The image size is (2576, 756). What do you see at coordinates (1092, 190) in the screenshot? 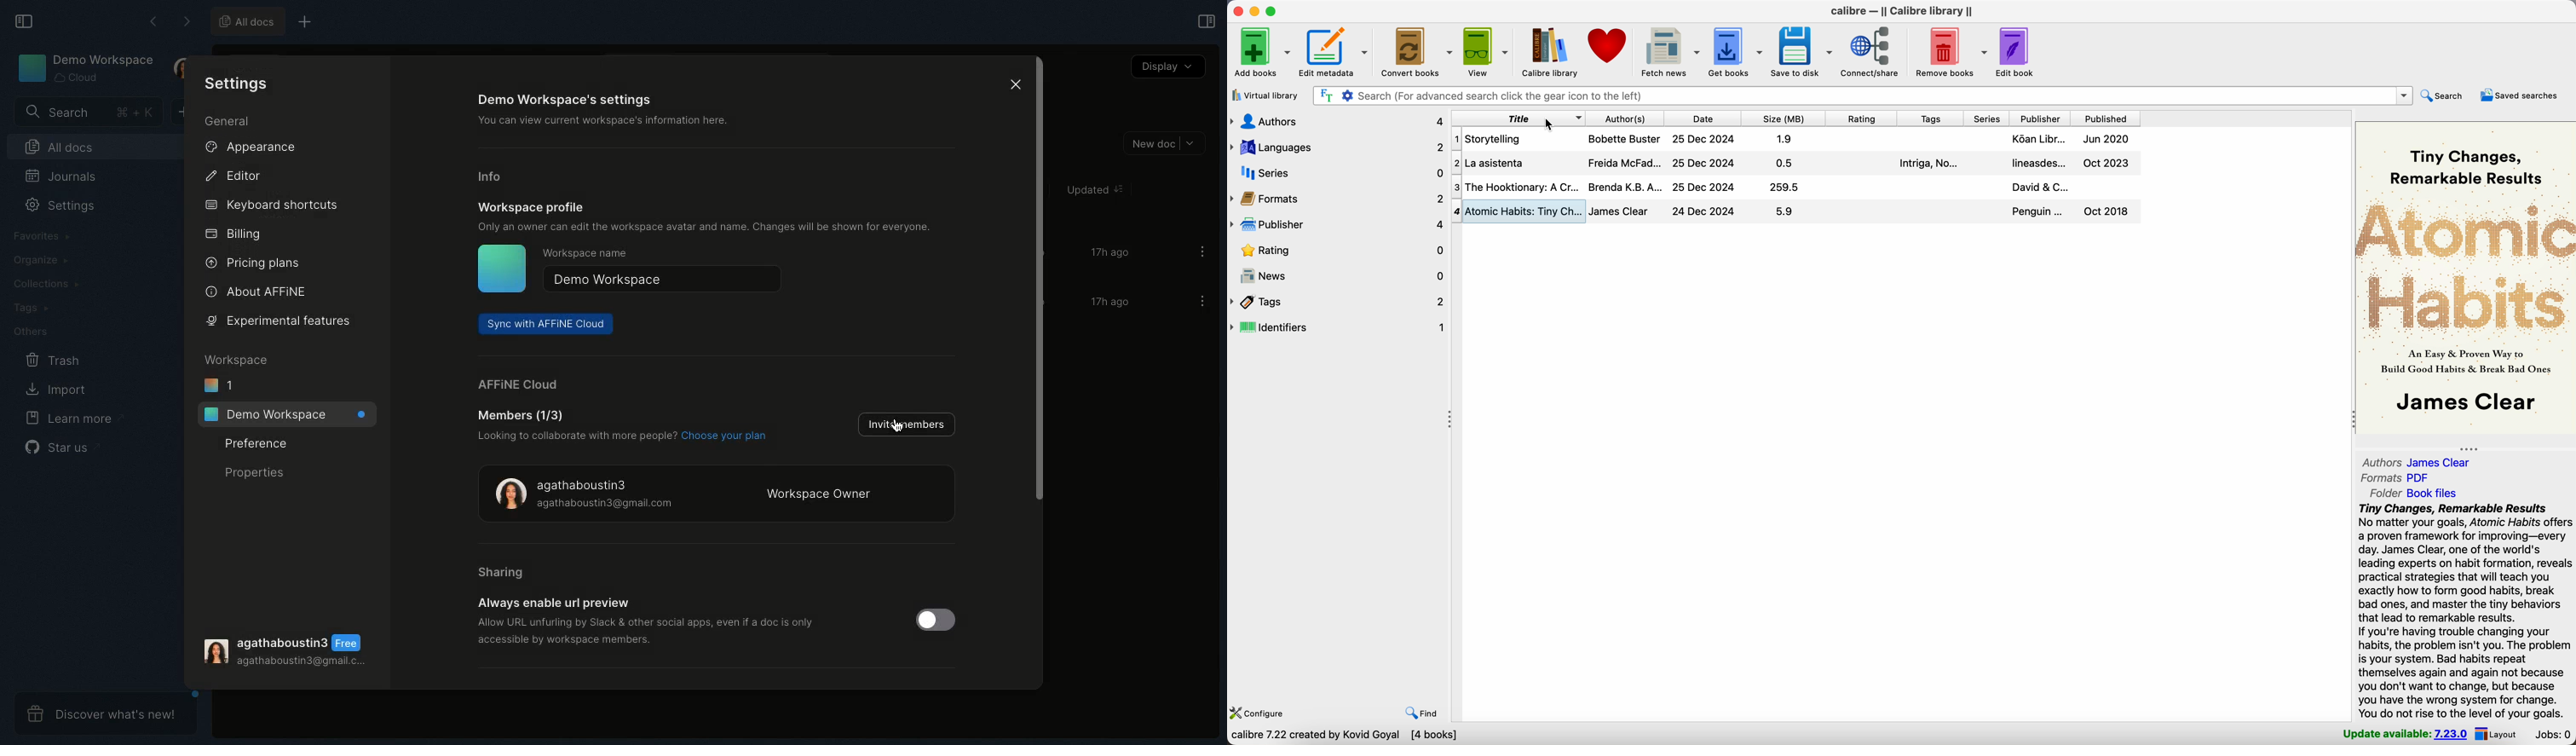
I see `Updated` at bounding box center [1092, 190].